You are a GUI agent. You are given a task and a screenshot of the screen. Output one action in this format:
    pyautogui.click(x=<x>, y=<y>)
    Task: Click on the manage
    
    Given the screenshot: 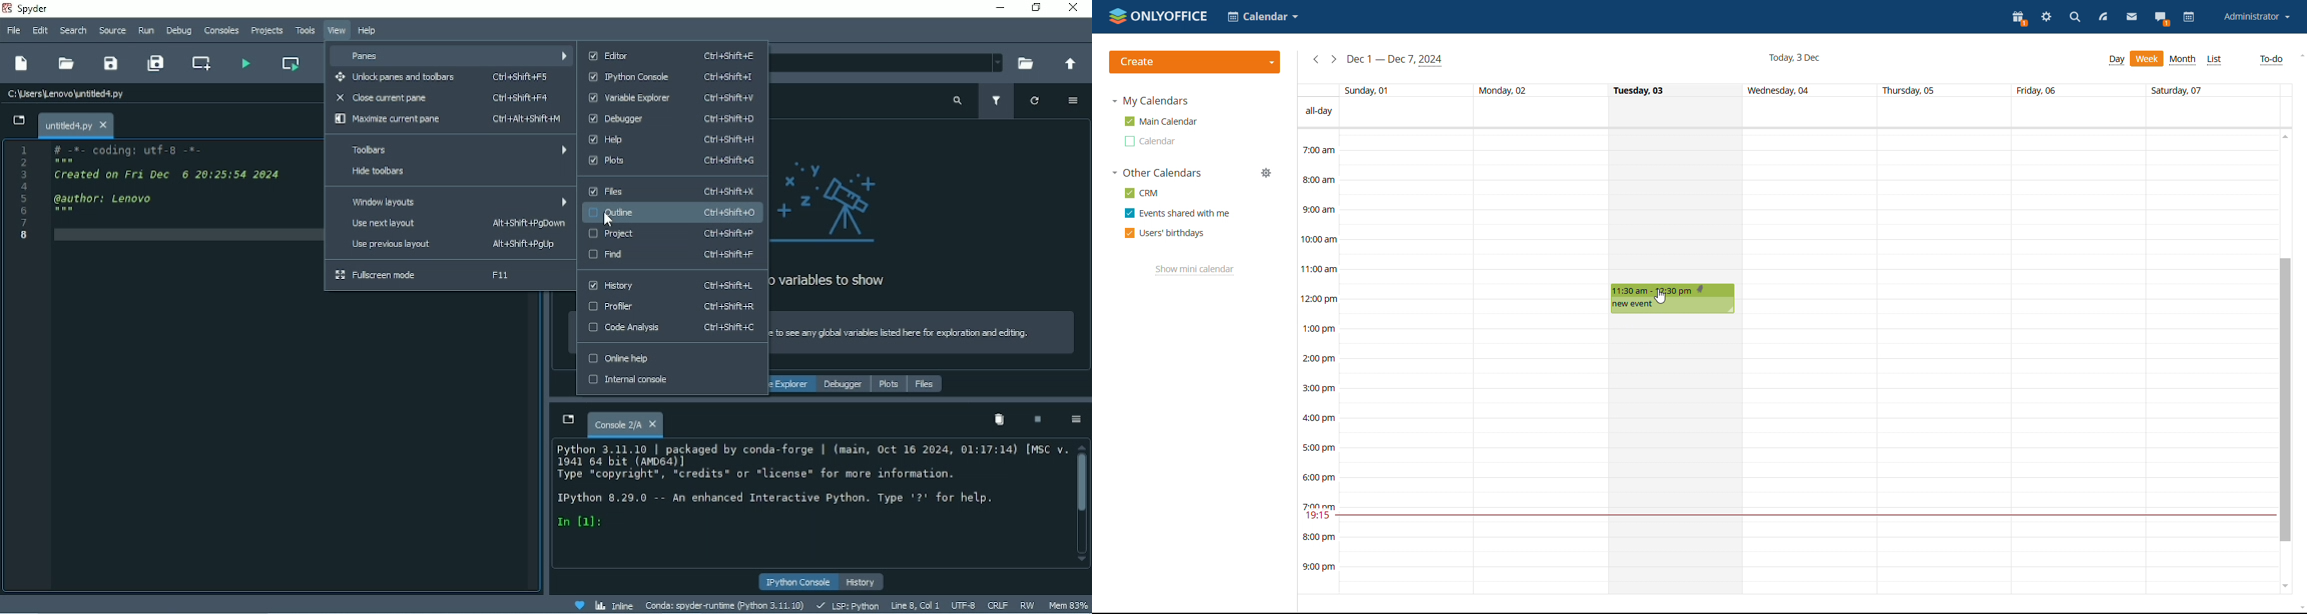 What is the action you would take?
    pyautogui.click(x=1267, y=173)
    